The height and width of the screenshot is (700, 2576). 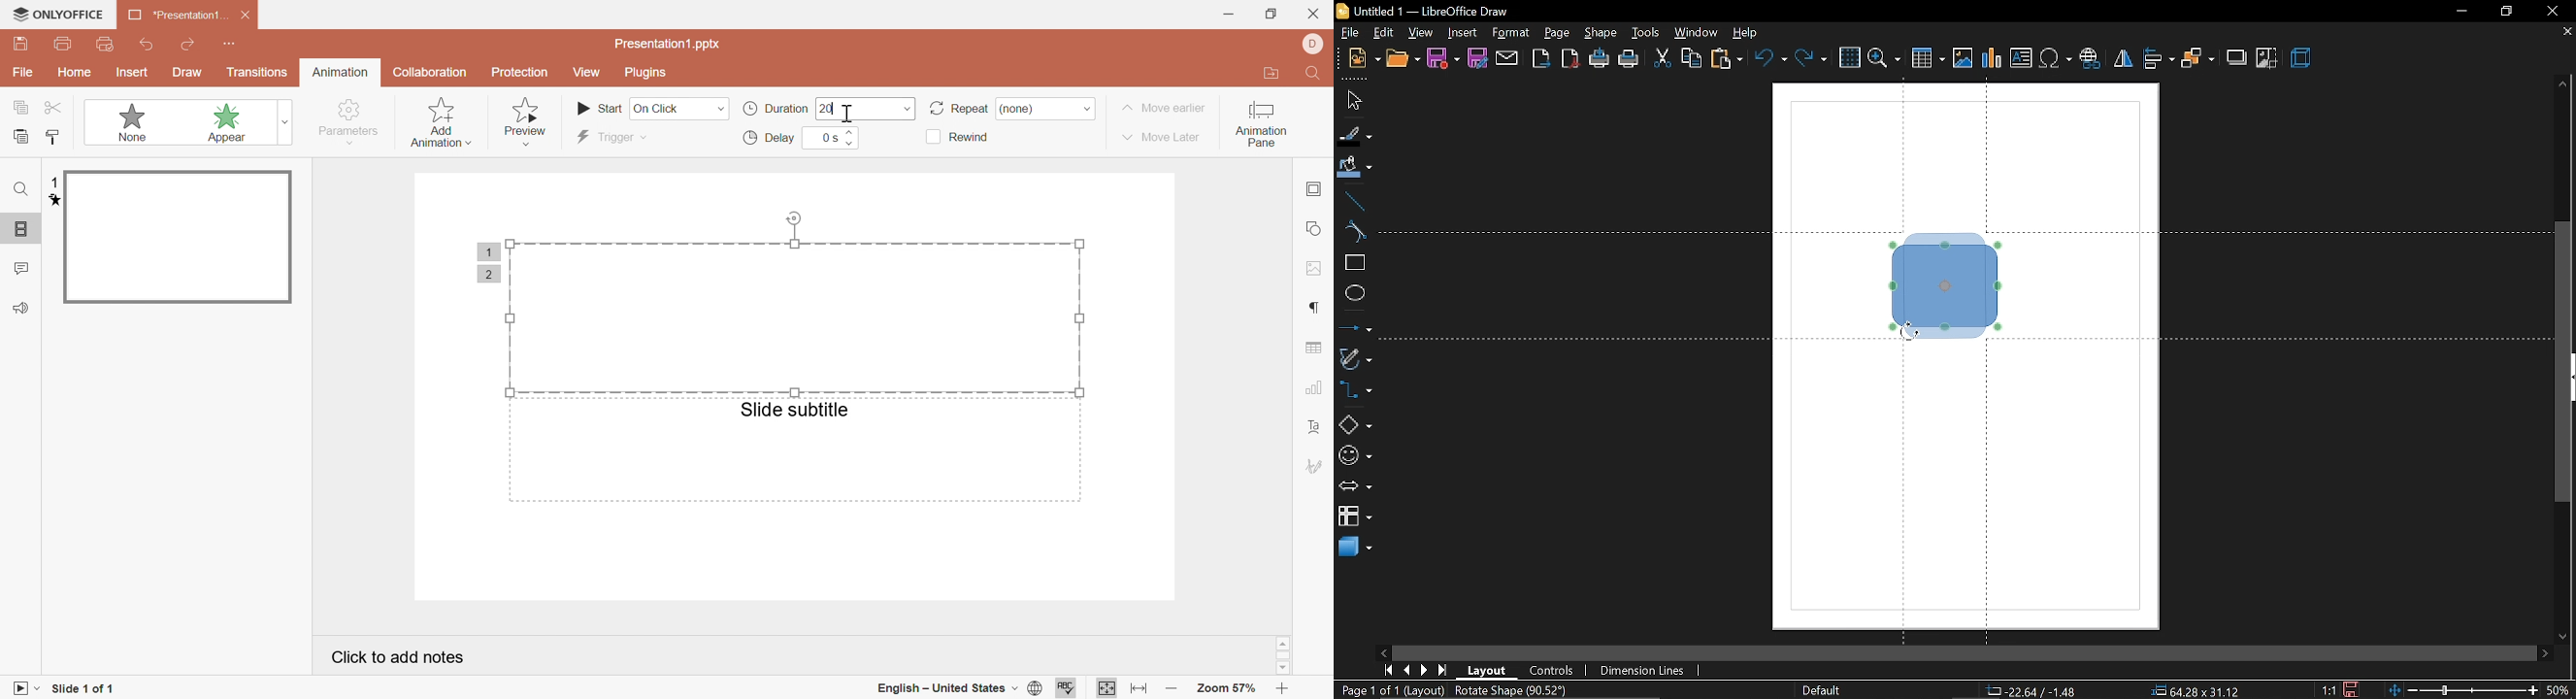 What do you see at coordinates (107, 44) in the screenshot?
I see `print preview` at bounding box center [107, 44].